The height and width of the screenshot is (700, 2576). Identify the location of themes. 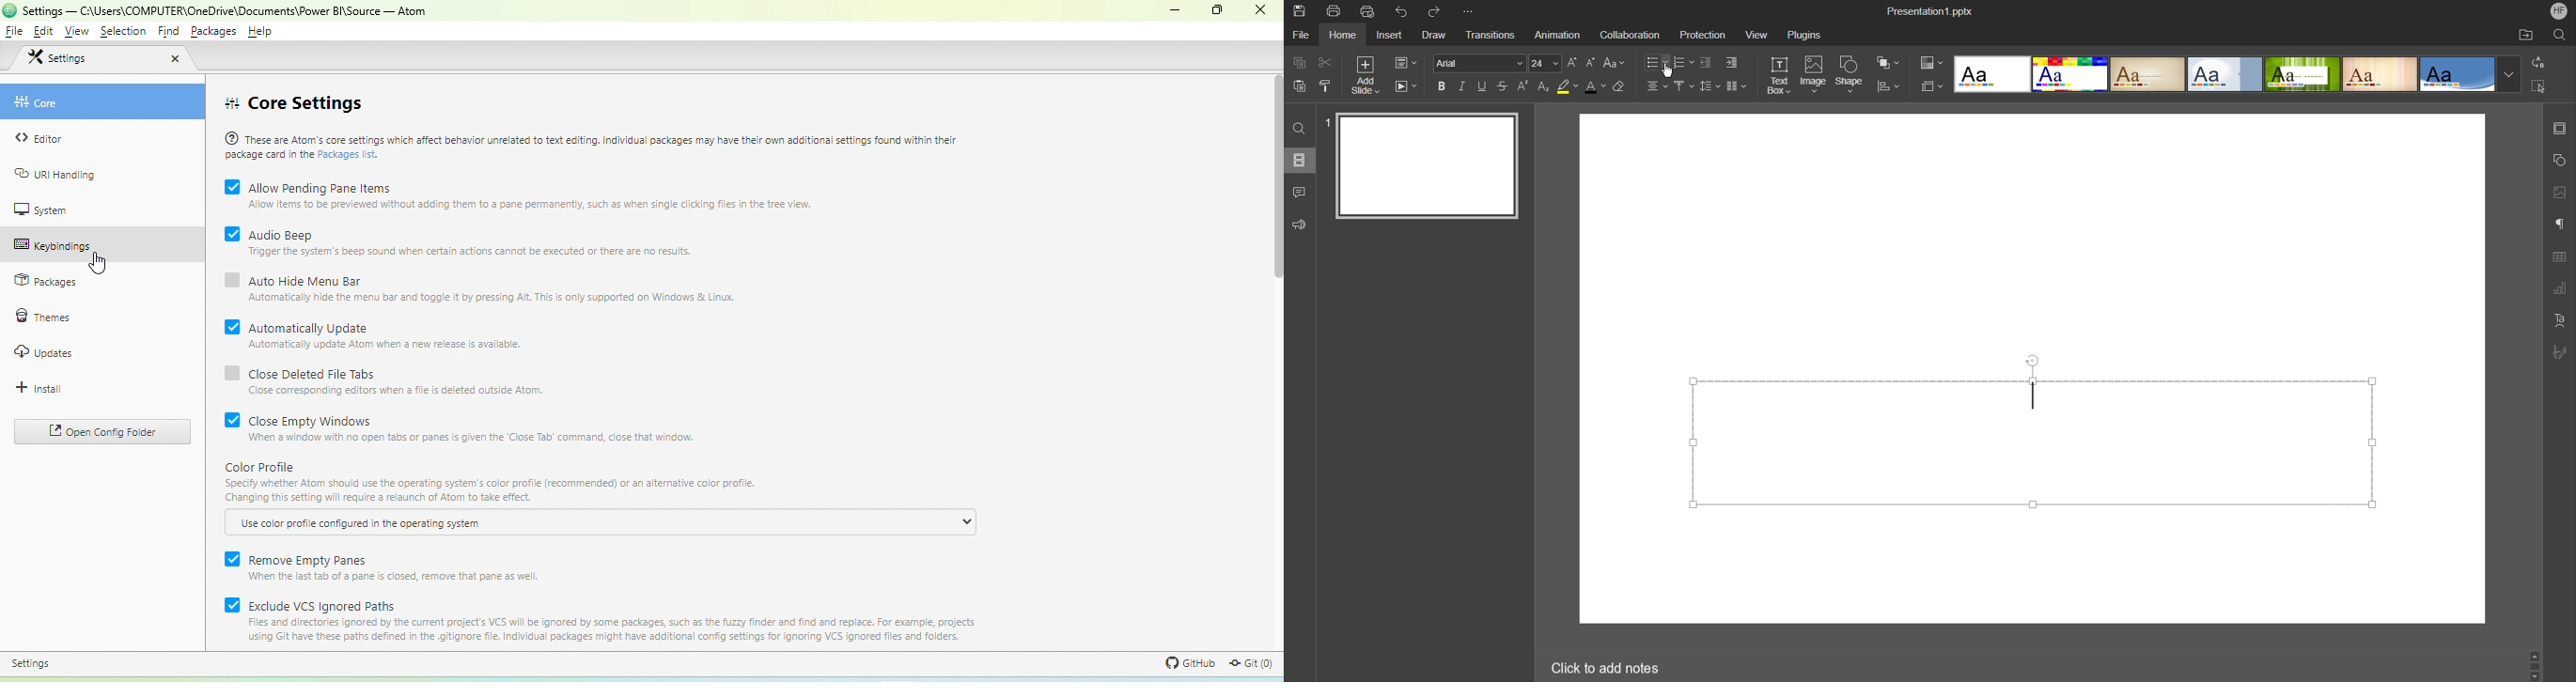
(42, 317).